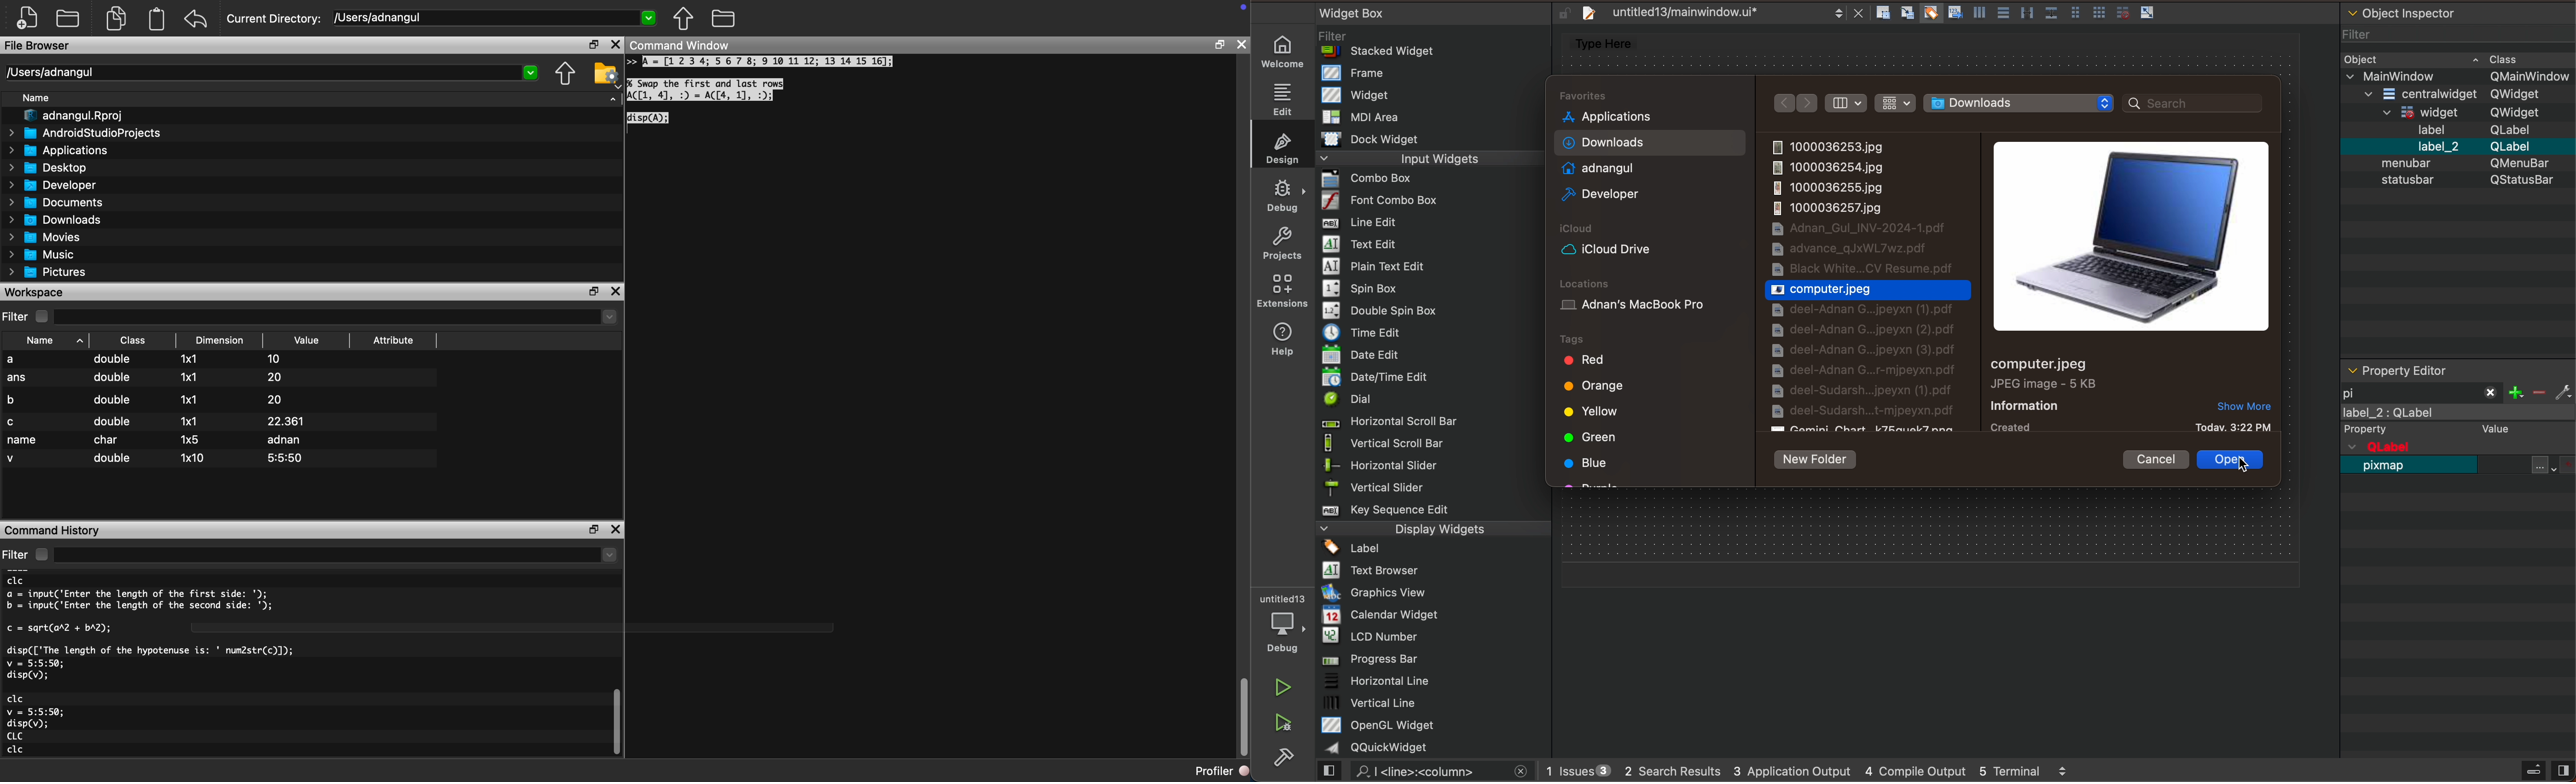  What do you see at coordinates (1438, 380) in the screenshot?
I see `widget box` at bounding box center [1438, 380].